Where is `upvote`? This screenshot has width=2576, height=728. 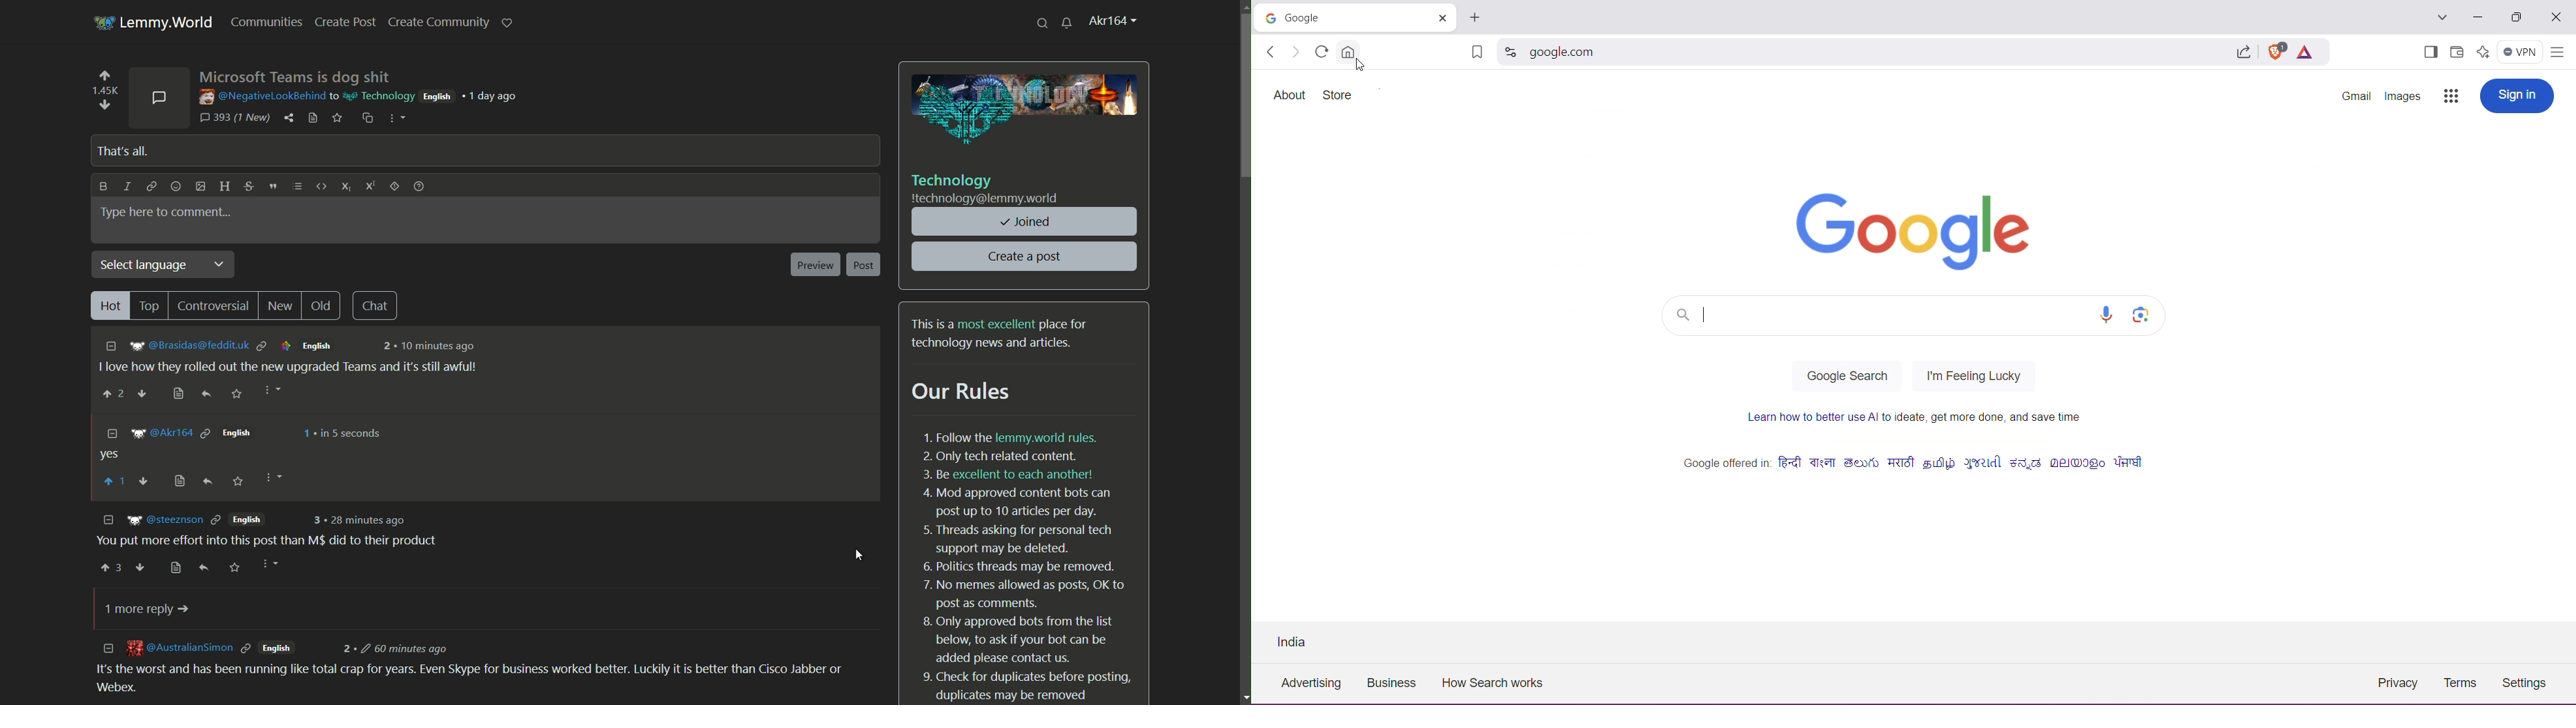
upvote is located at coordinates (112, 566).